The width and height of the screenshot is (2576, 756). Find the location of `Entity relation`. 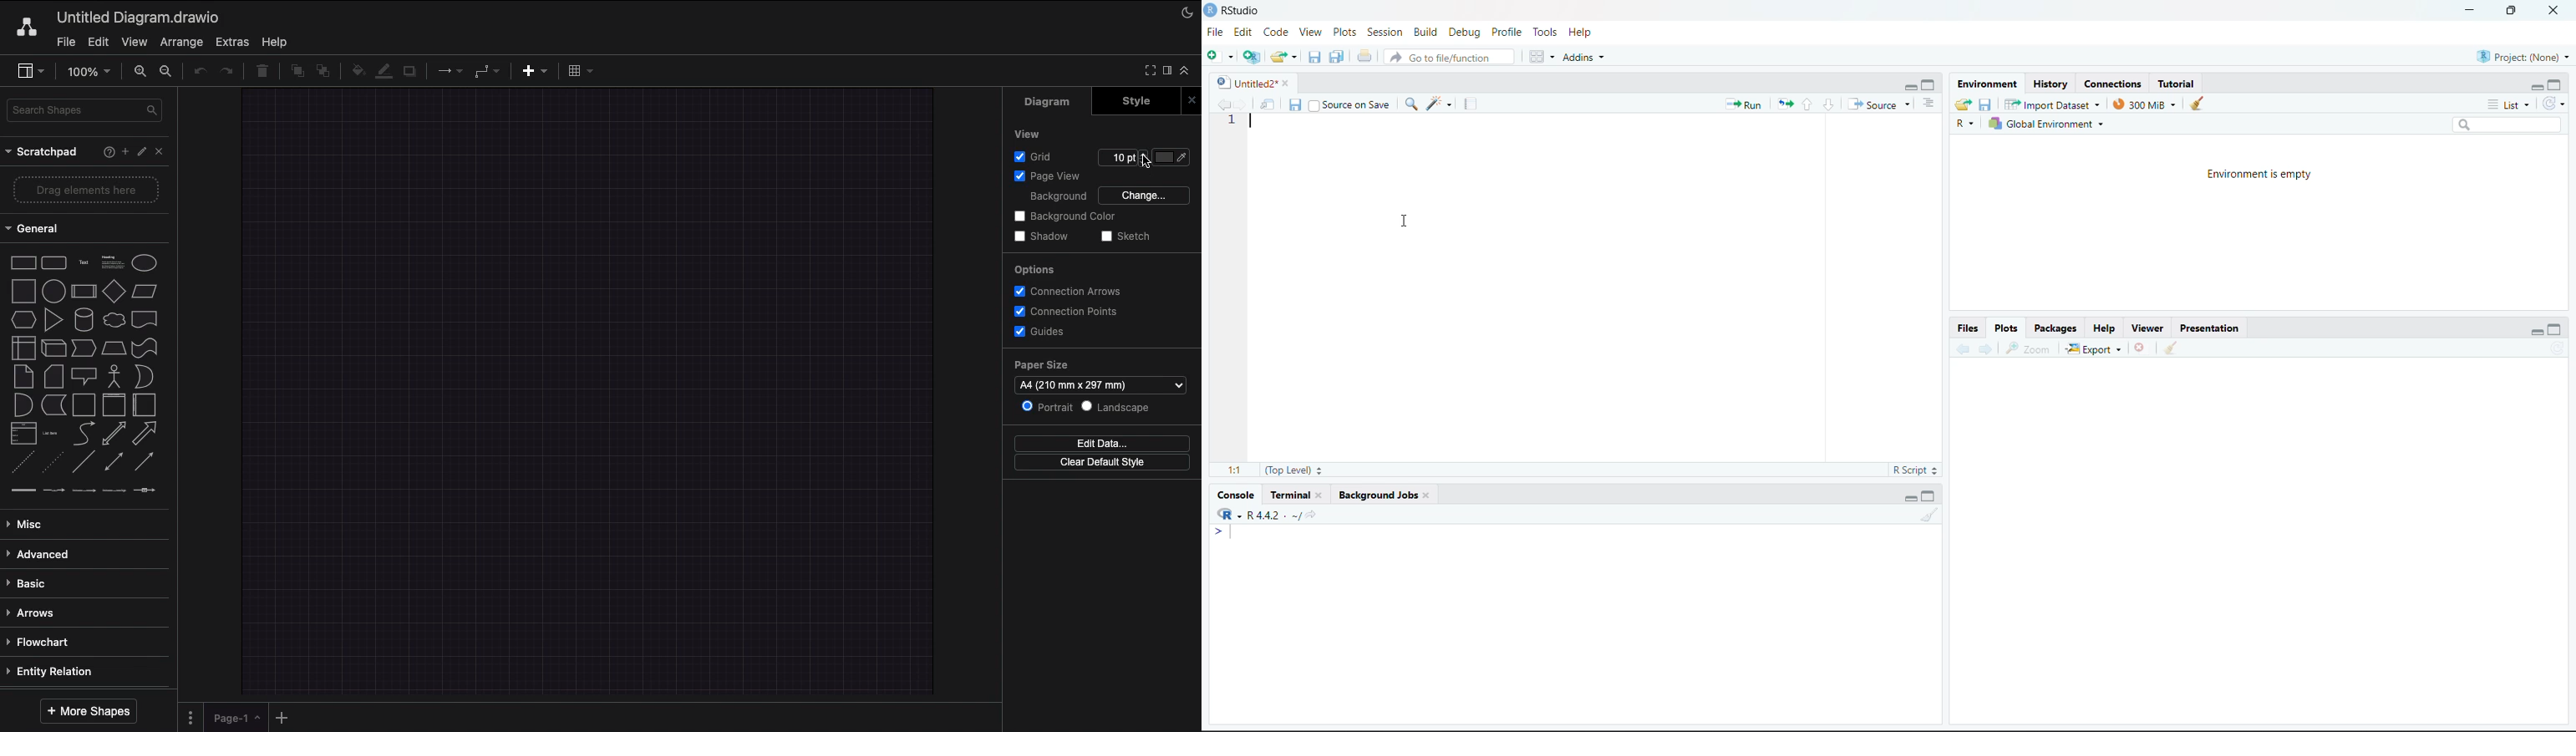

Entity relation is located at coordinates (57, 668).